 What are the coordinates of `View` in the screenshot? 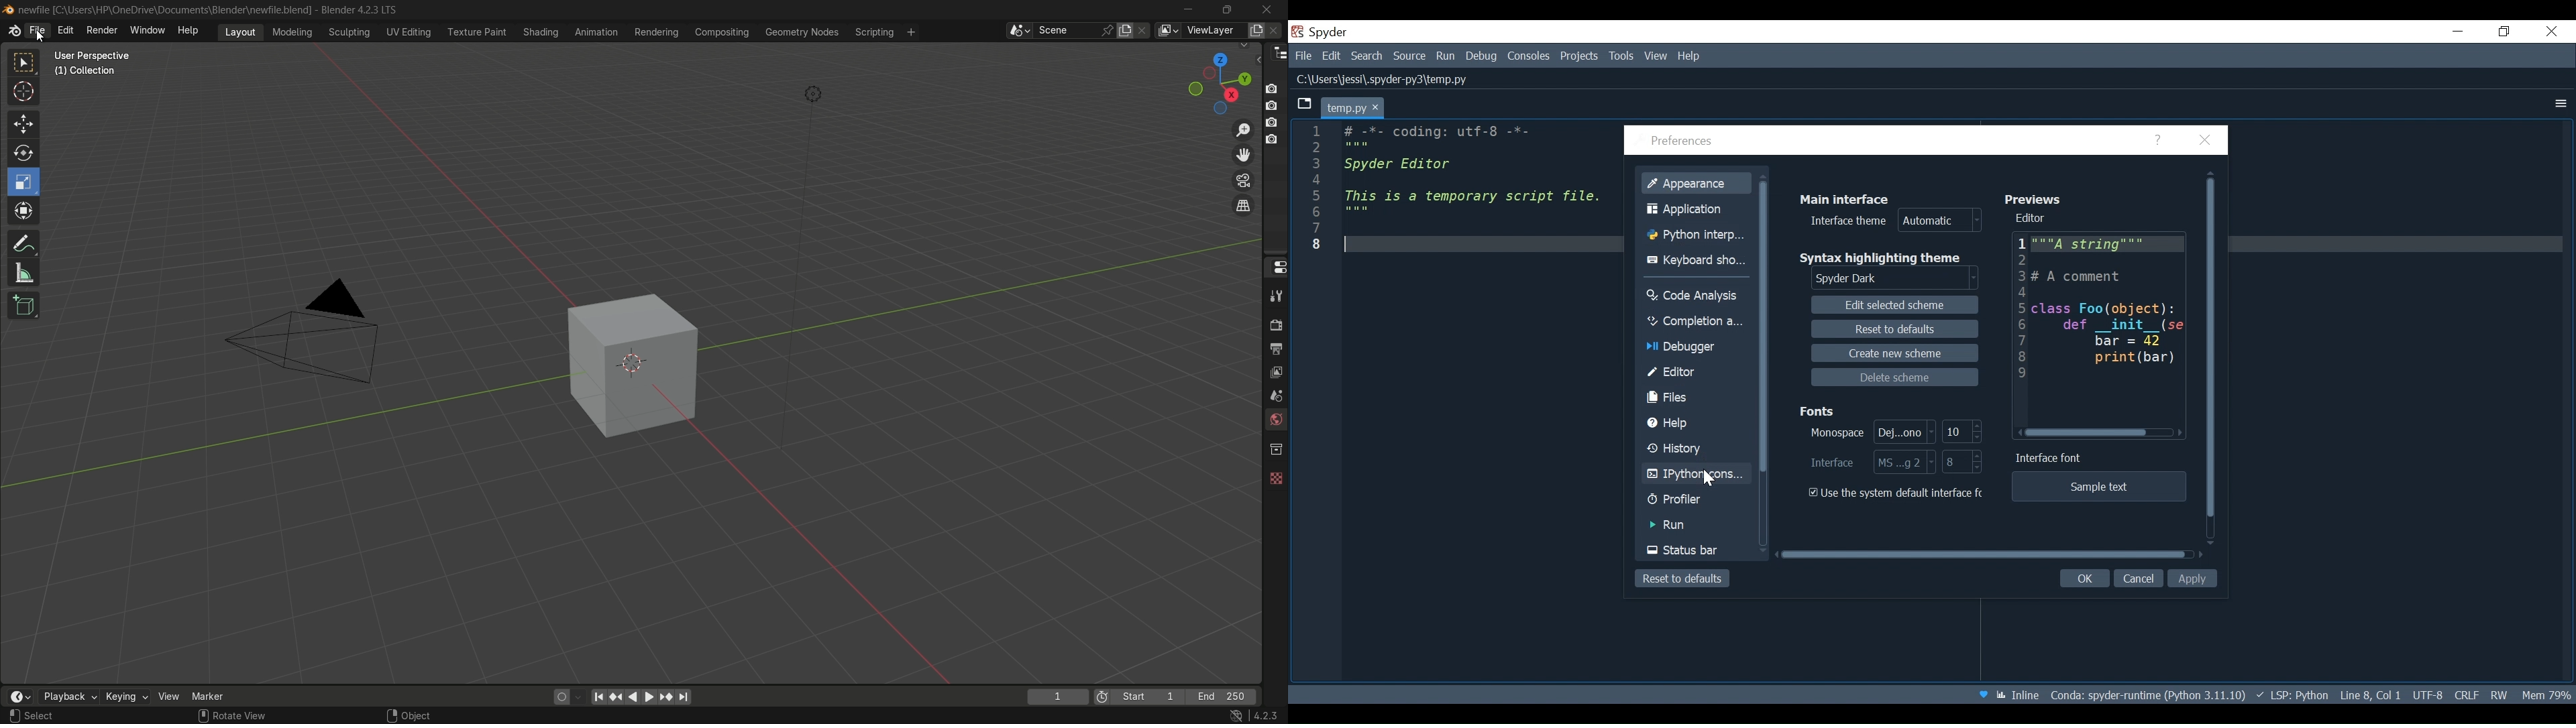 It's located at (1656, 56).